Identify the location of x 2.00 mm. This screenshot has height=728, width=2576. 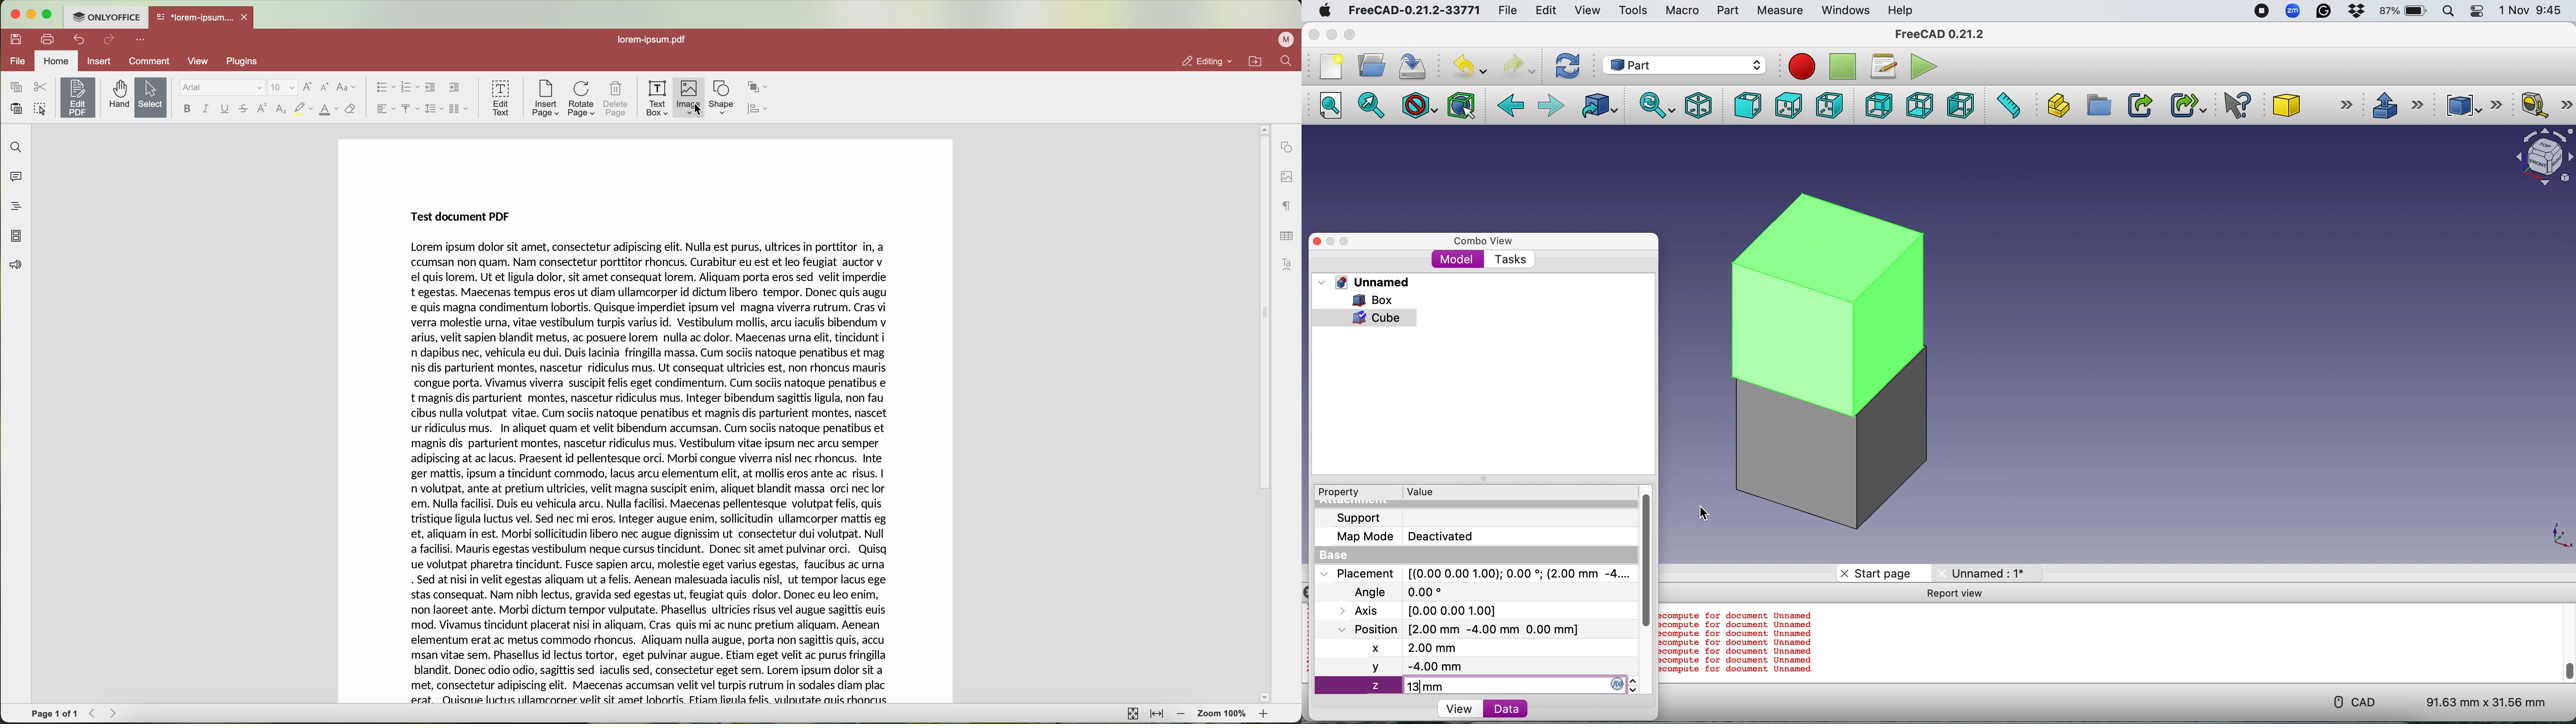
(1469, 647).